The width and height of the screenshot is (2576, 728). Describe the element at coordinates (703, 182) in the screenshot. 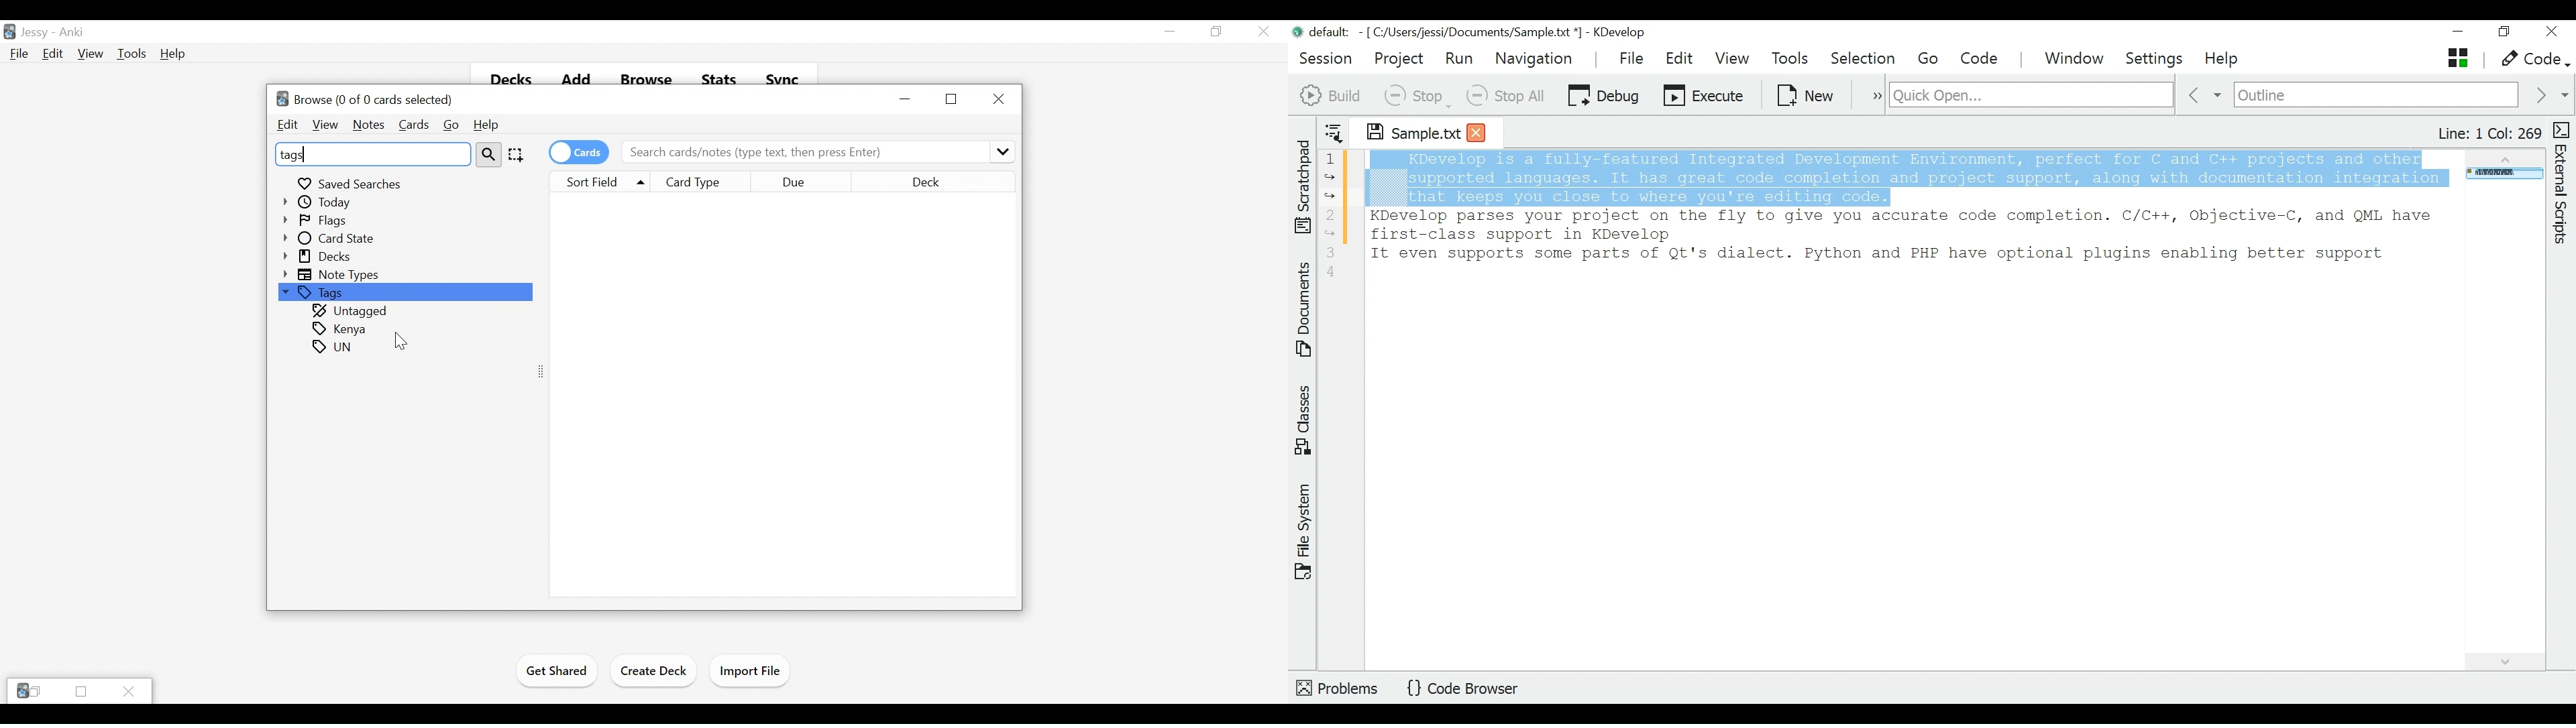

I see `Card Type` at that location.